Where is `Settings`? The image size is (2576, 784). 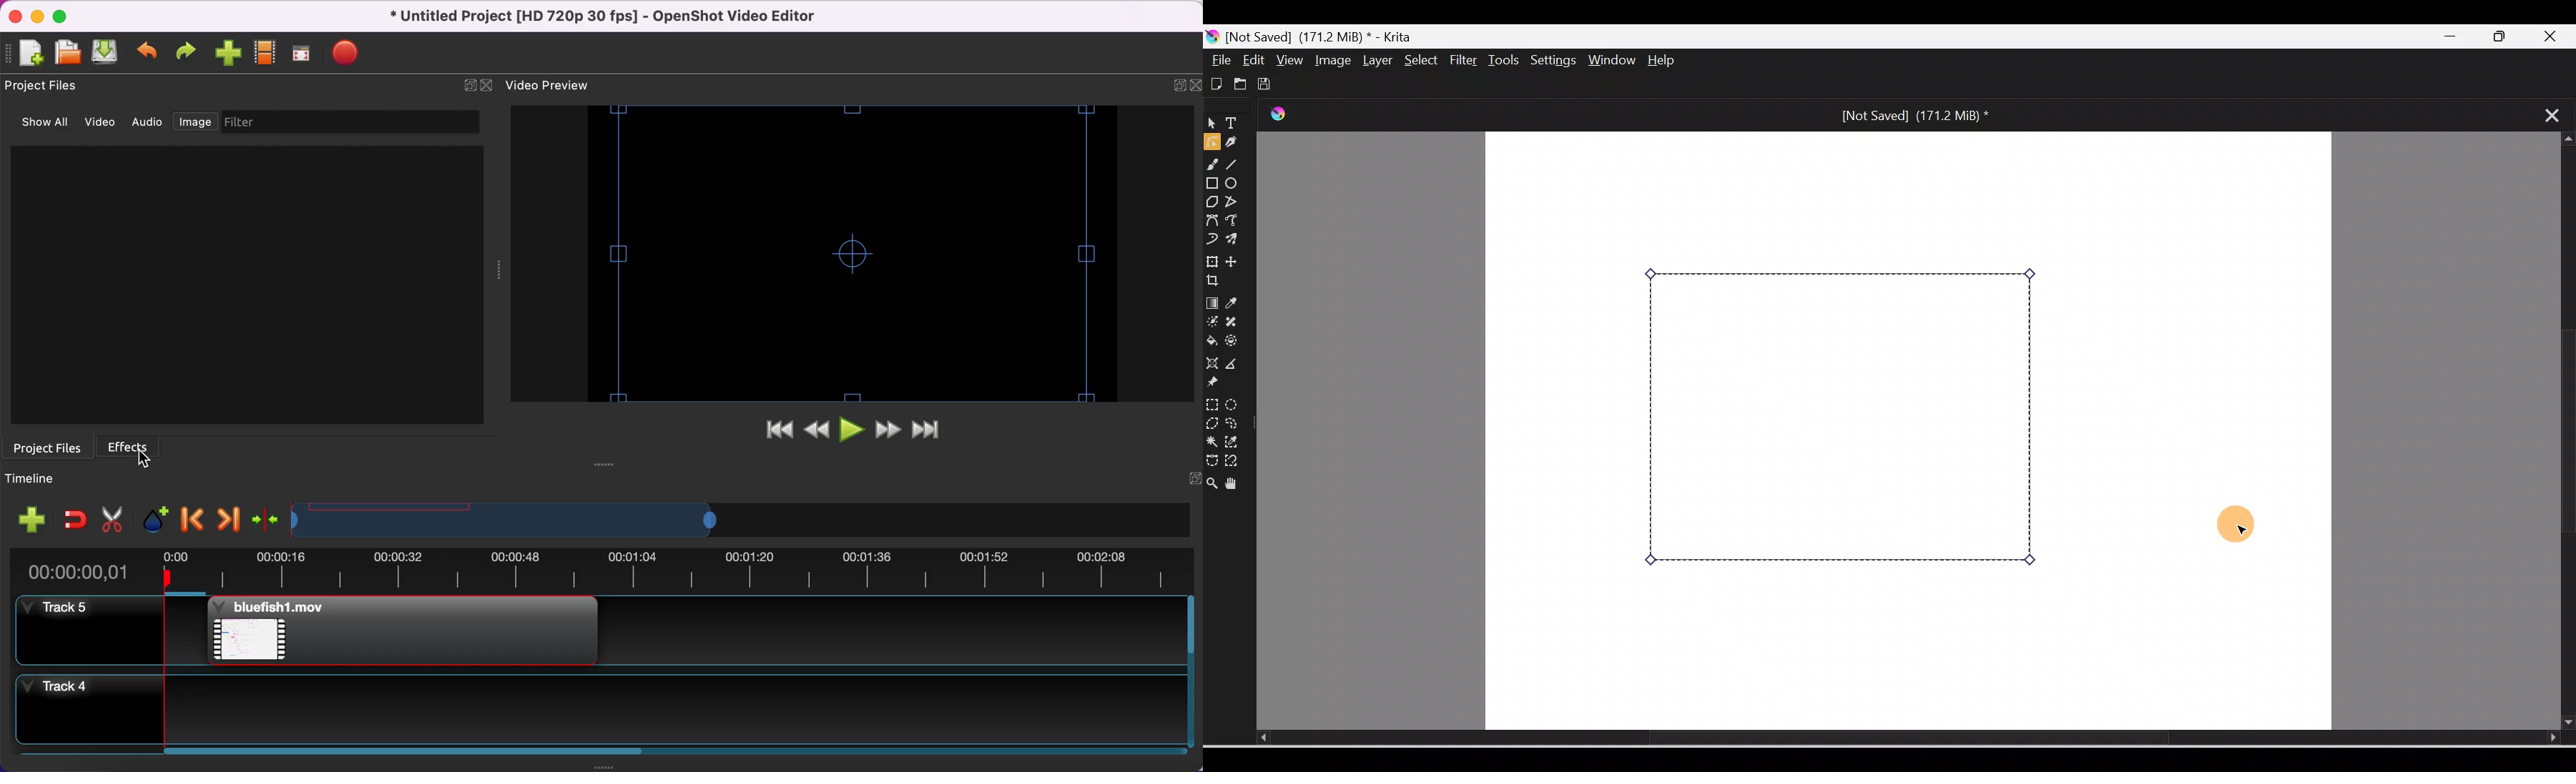 Settings is located at coordinates (1555, 61).